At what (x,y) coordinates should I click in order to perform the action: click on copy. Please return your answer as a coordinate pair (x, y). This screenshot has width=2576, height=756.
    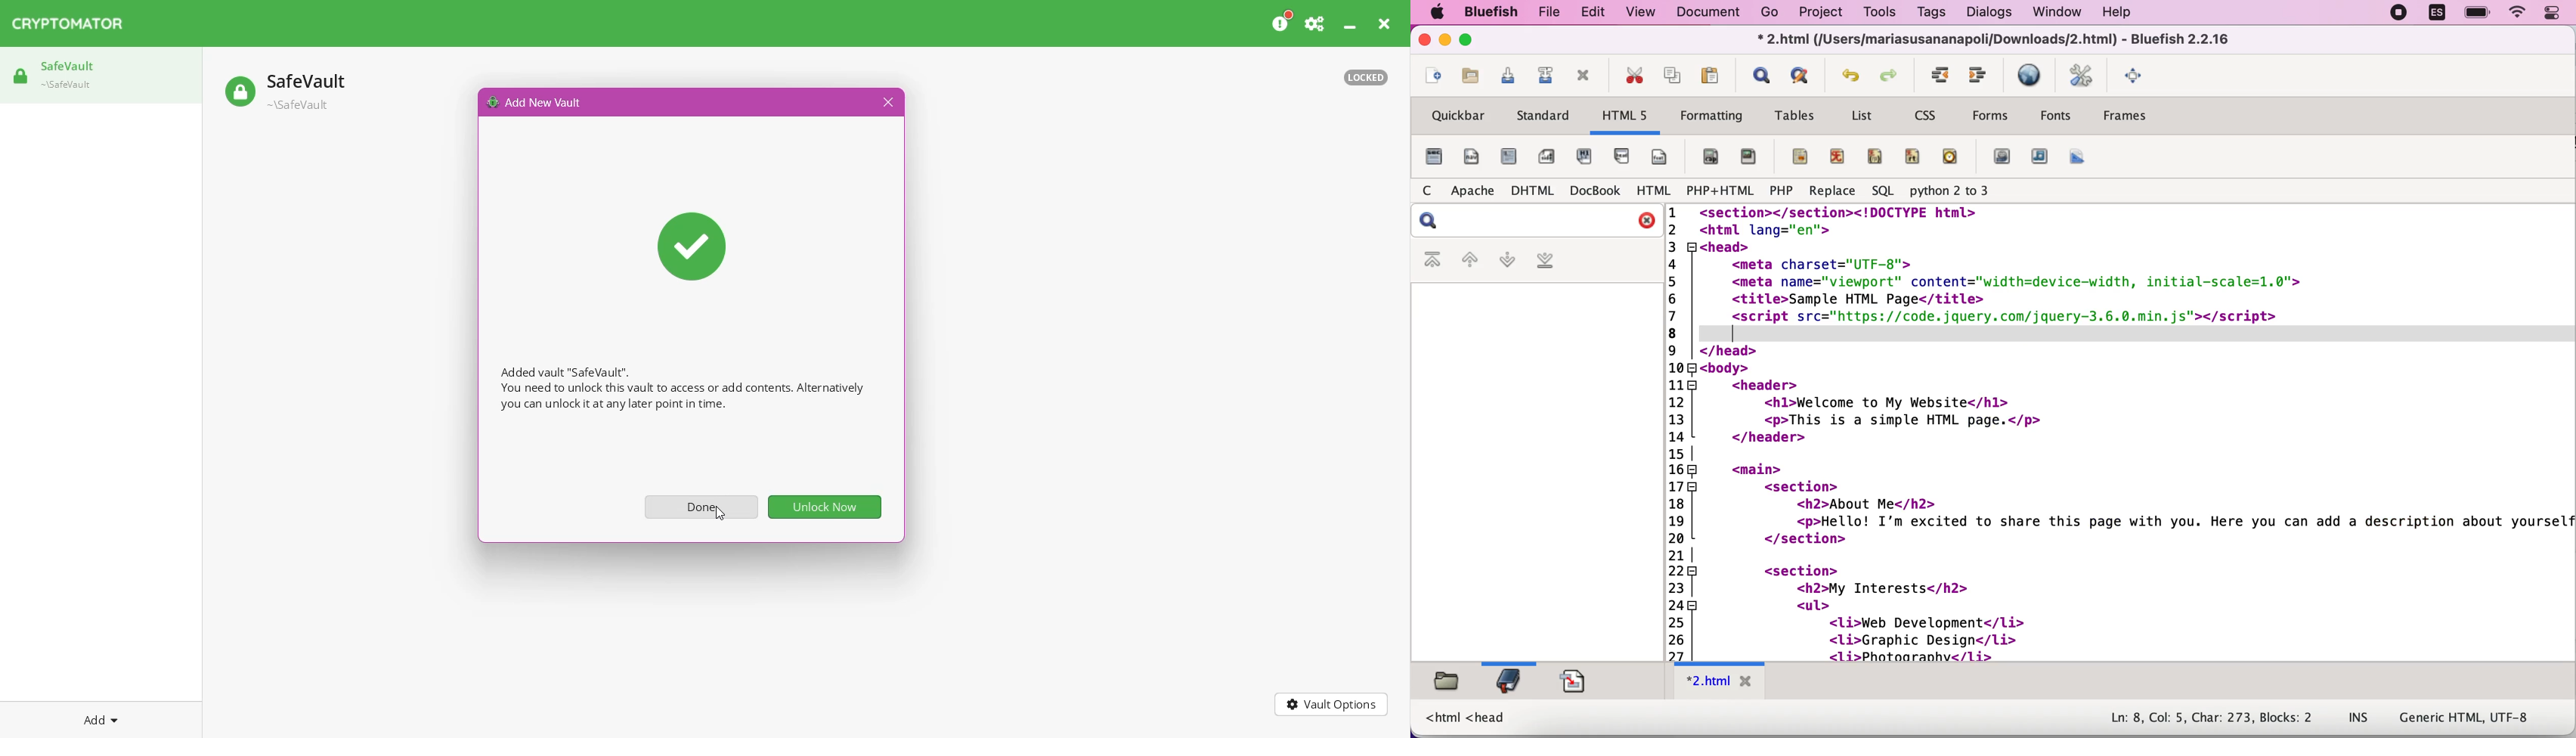
    Looking at the image, I should click on (1673, 77).